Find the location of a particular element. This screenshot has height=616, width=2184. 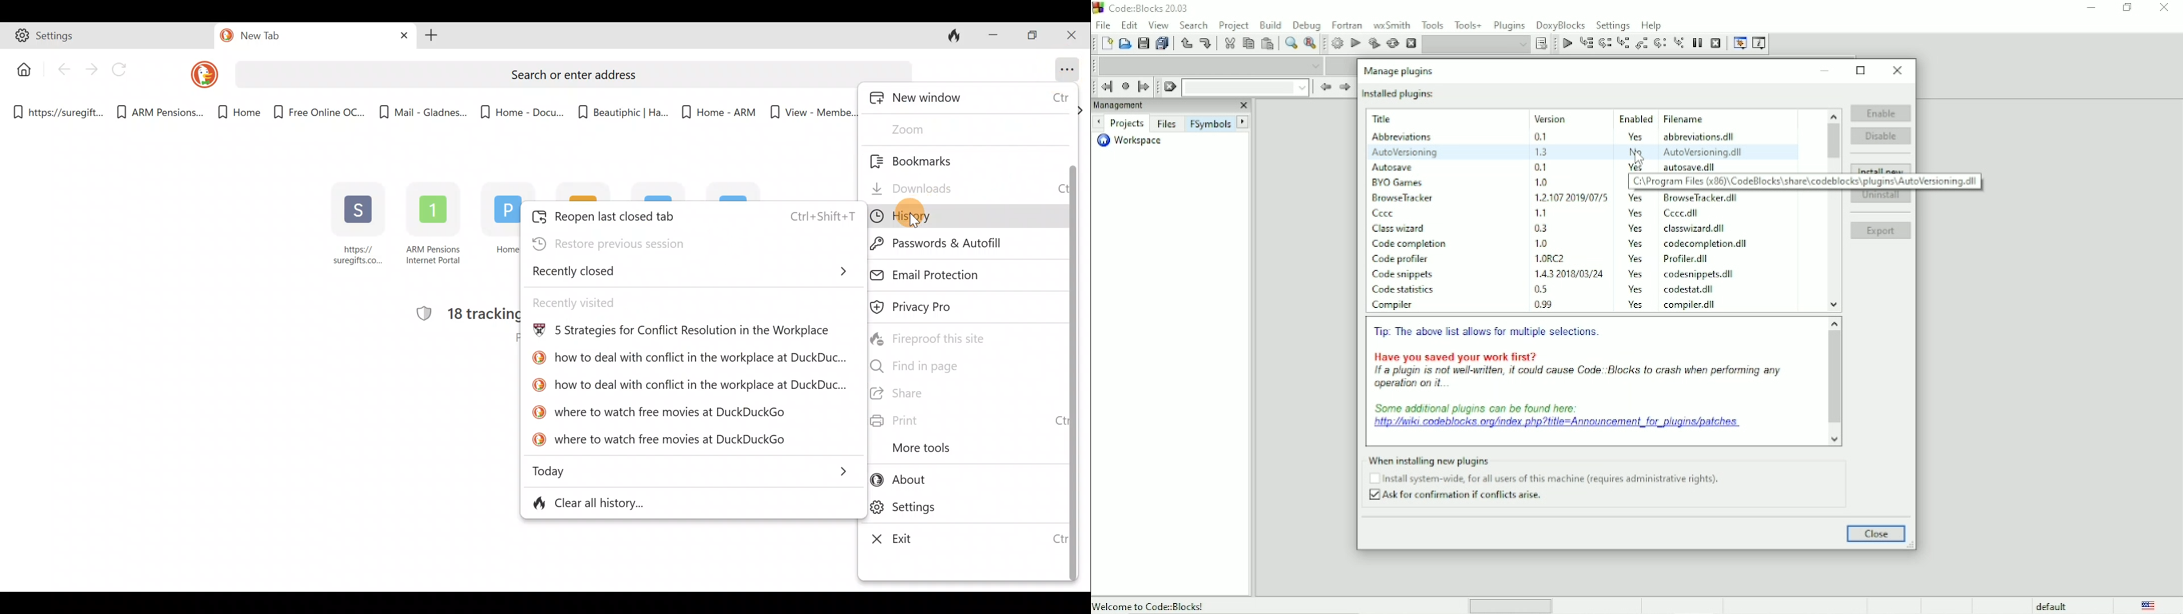

Tools+ is located at coordinates (1468, 25).